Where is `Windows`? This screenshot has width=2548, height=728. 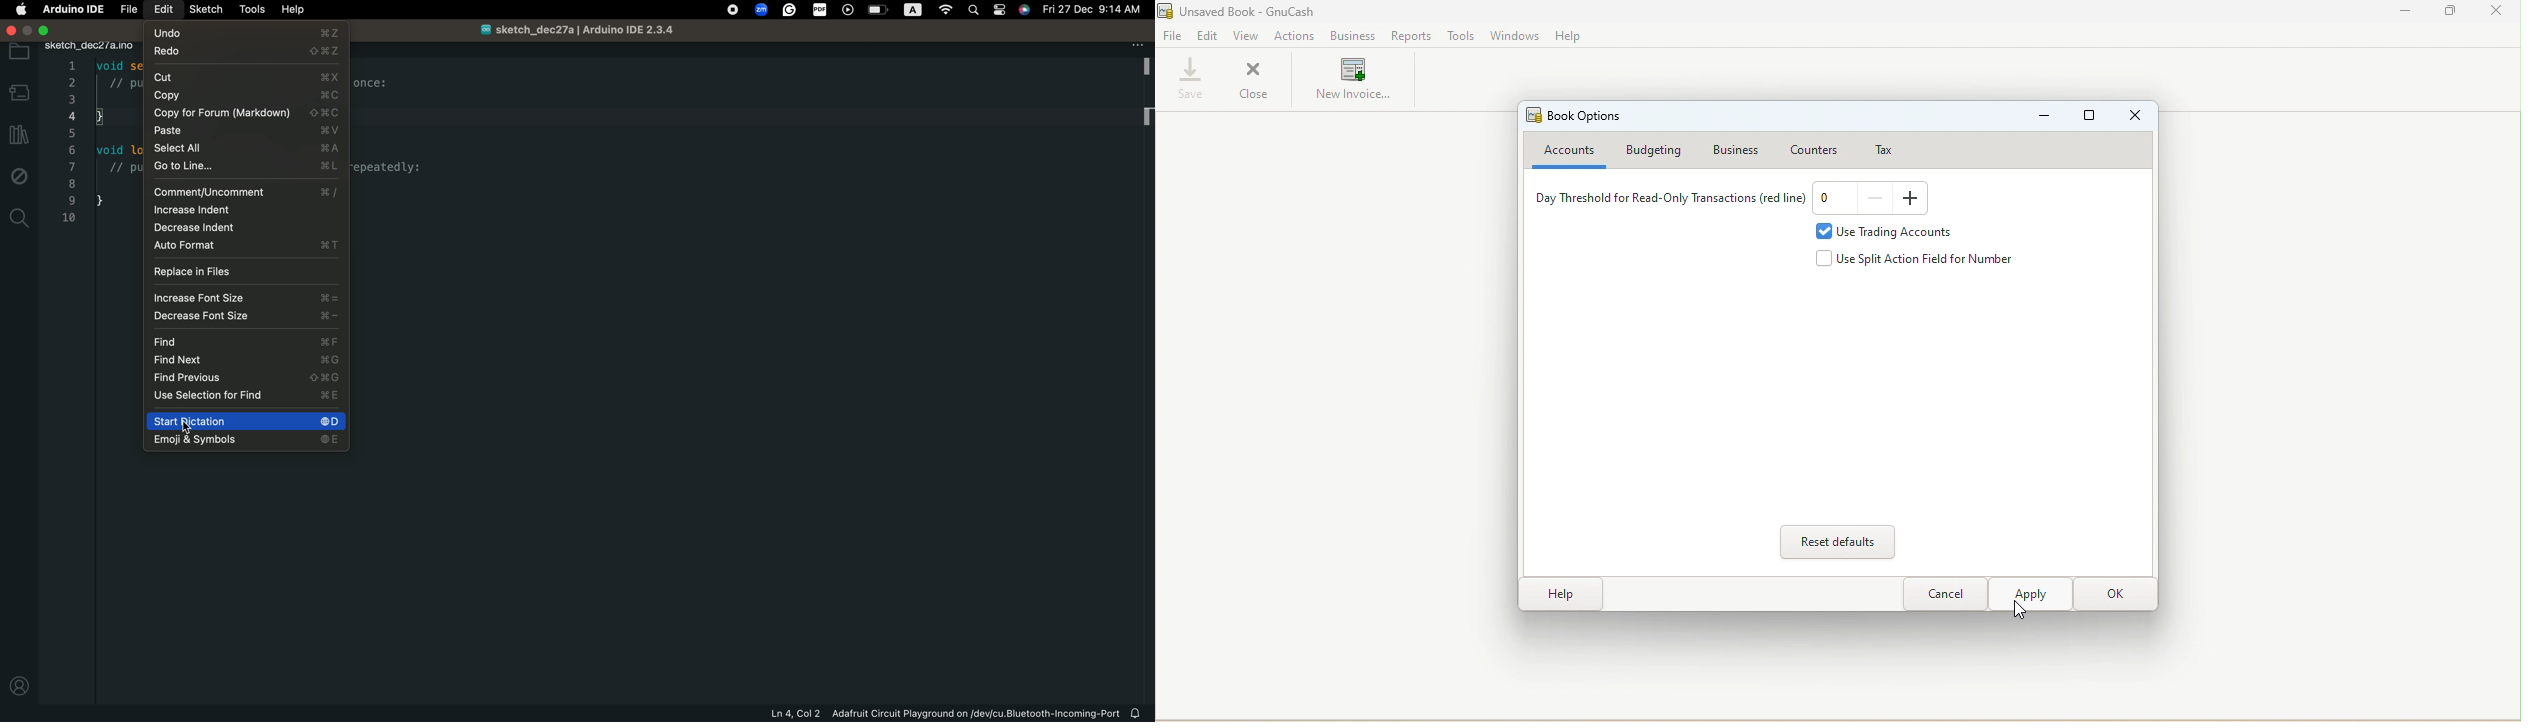 Windows is located at coordinates (1516, 37).